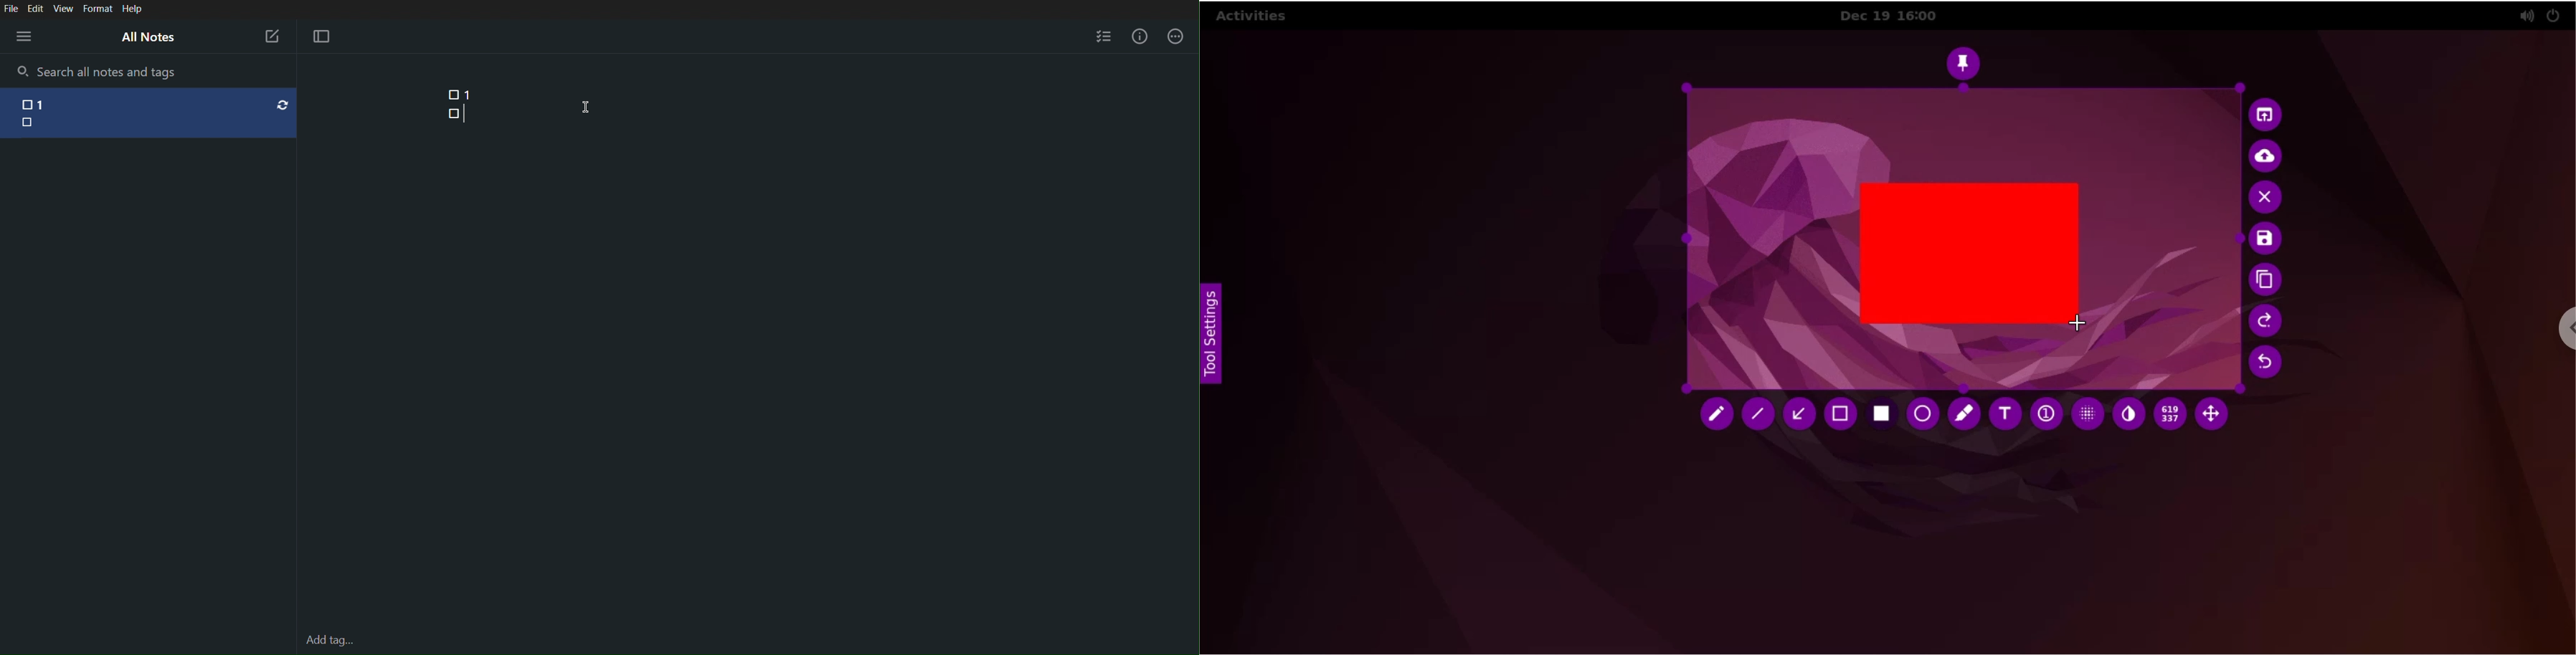 The height and width of the screenshot is (672, 2576). Describe the element at coordinates (271, 36) in the screenshot. I see `New Note` at that location.